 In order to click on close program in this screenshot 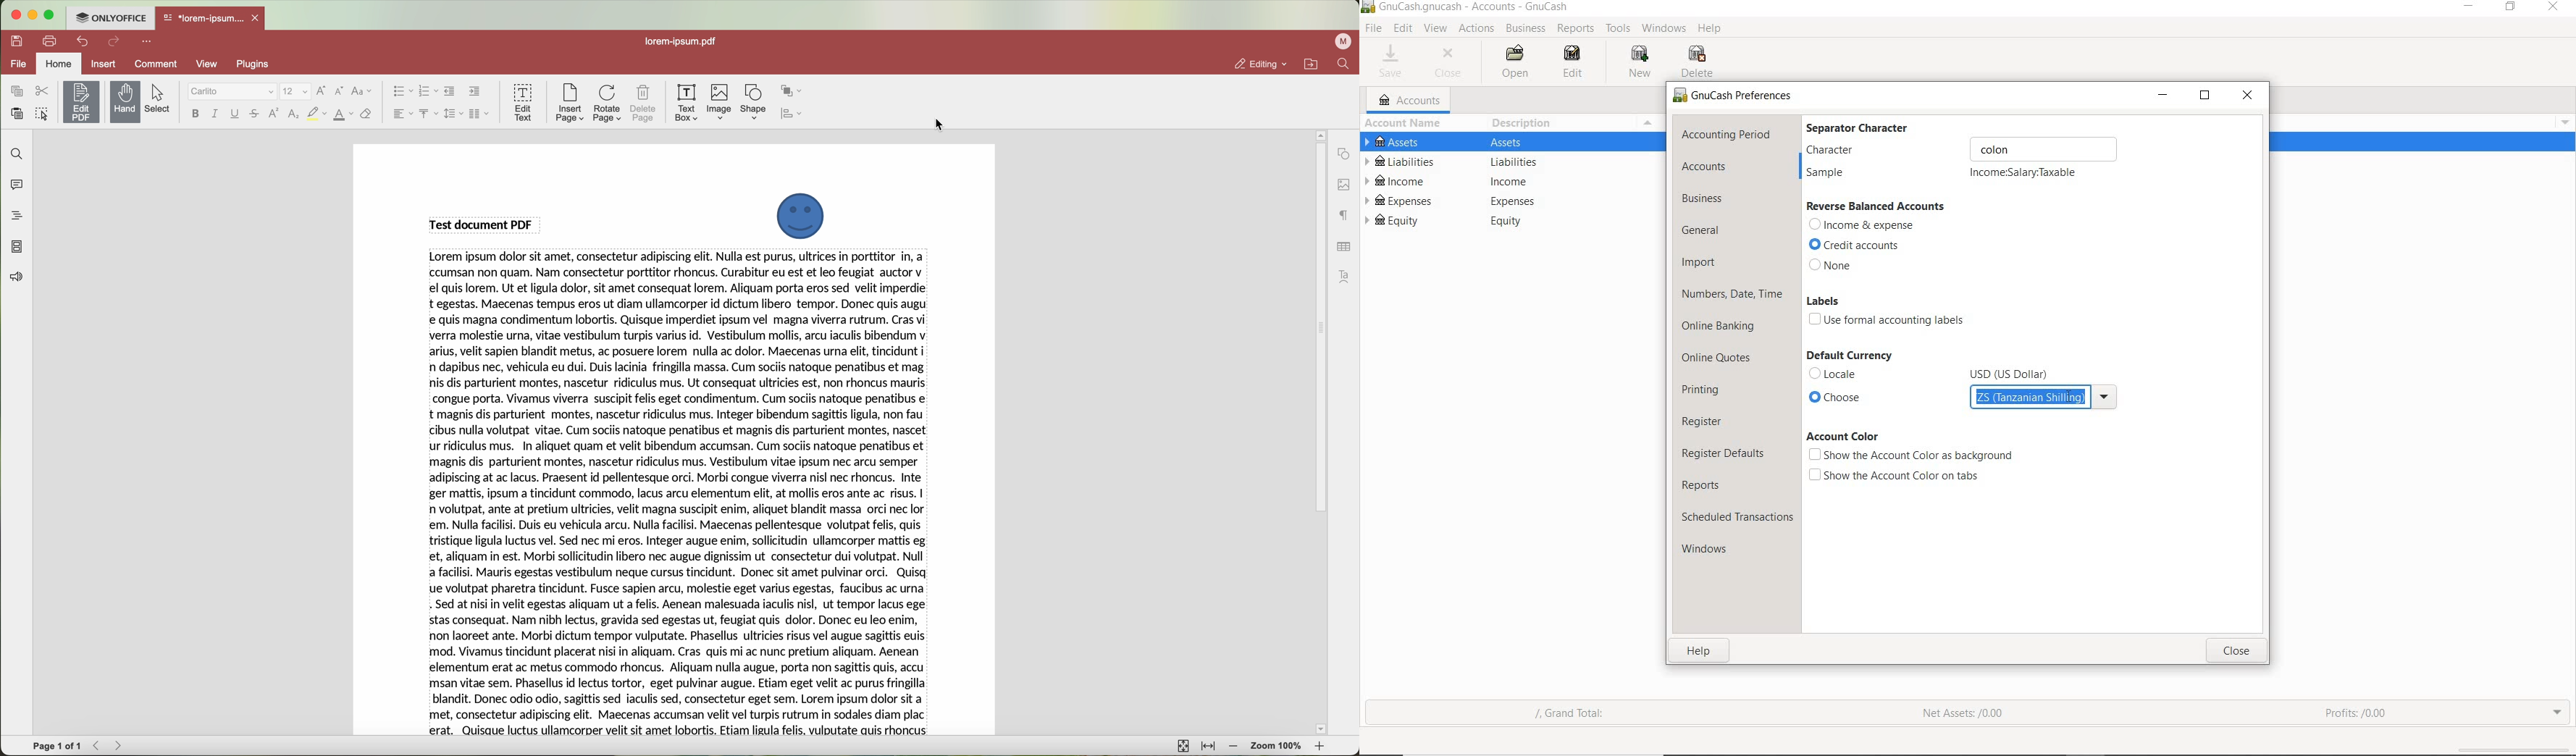, I will do `click(17, 15)`.